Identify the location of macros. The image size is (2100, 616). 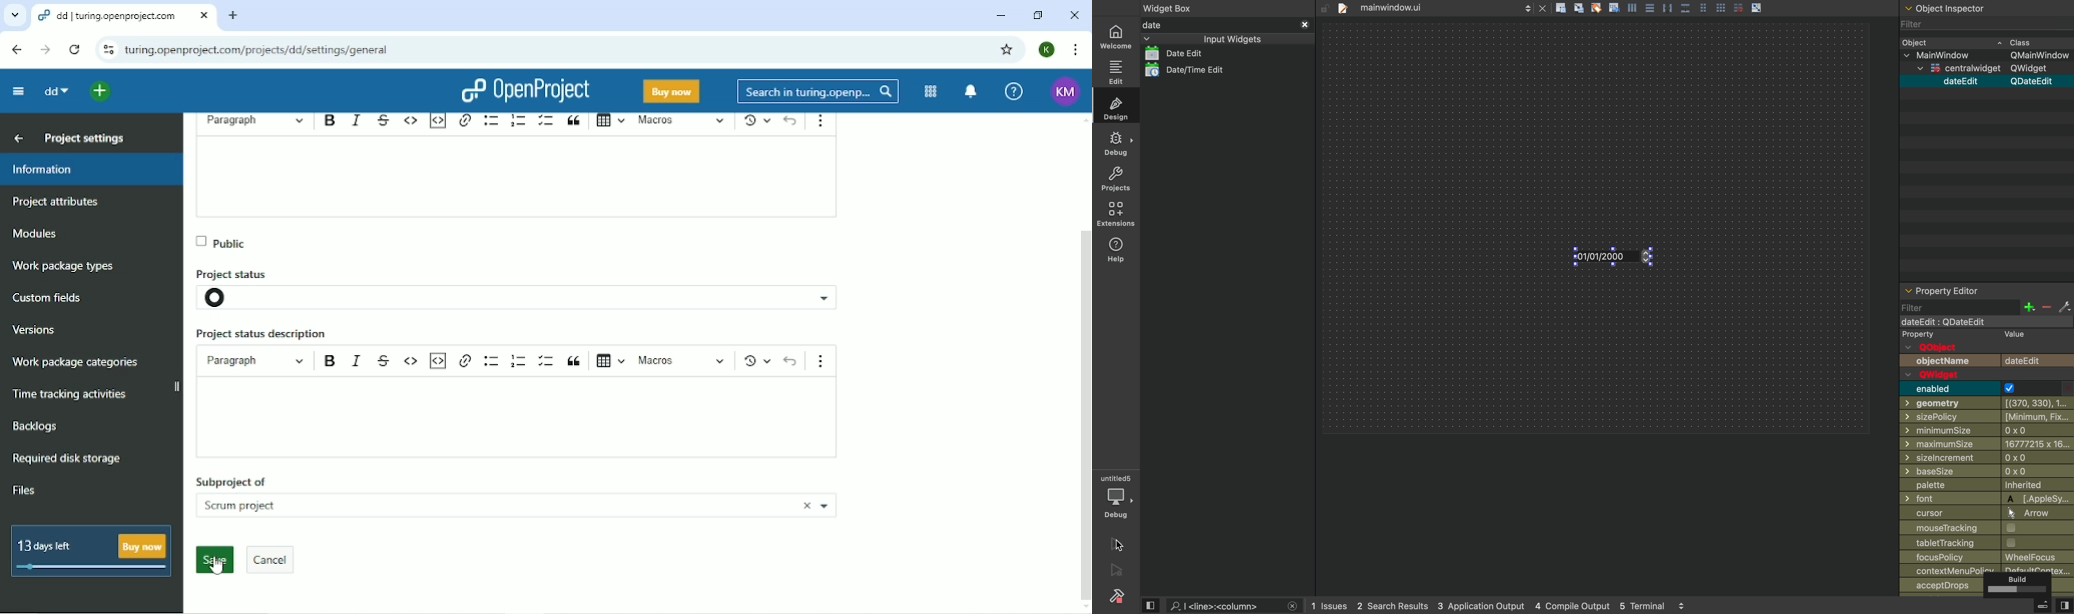
(682, 360).